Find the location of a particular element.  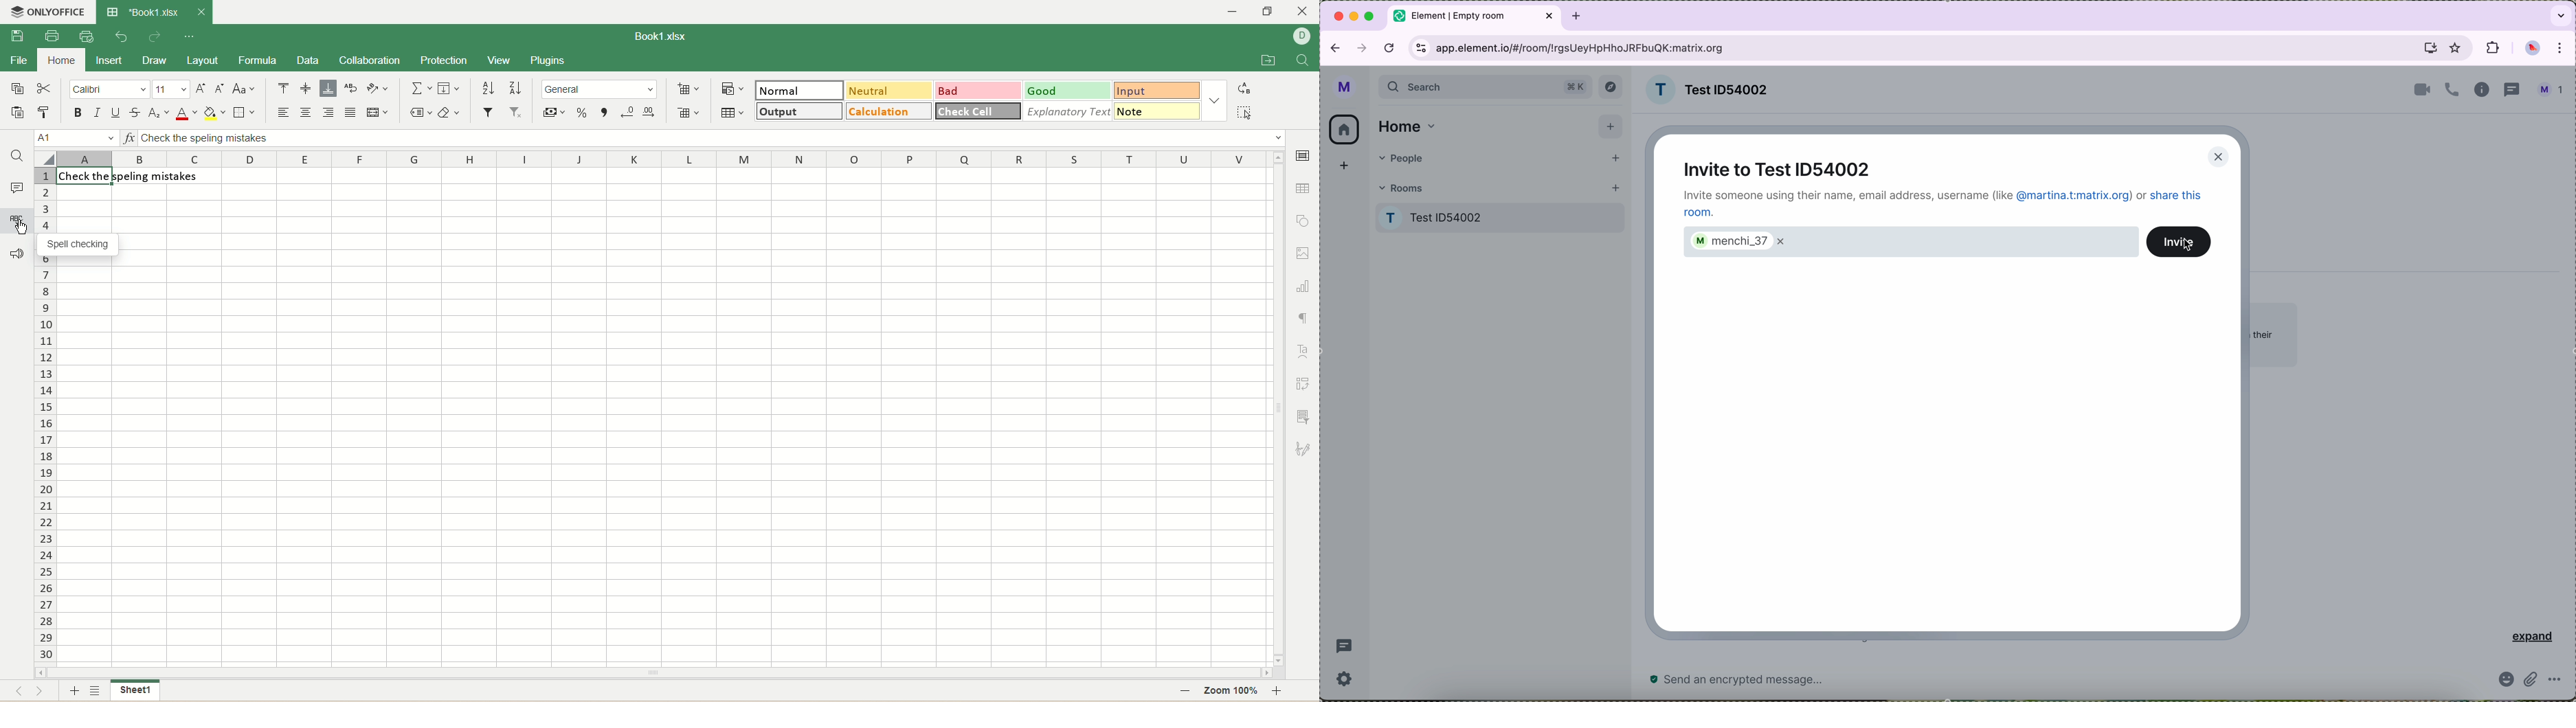

maximize is located at coordinates (1372, 17).